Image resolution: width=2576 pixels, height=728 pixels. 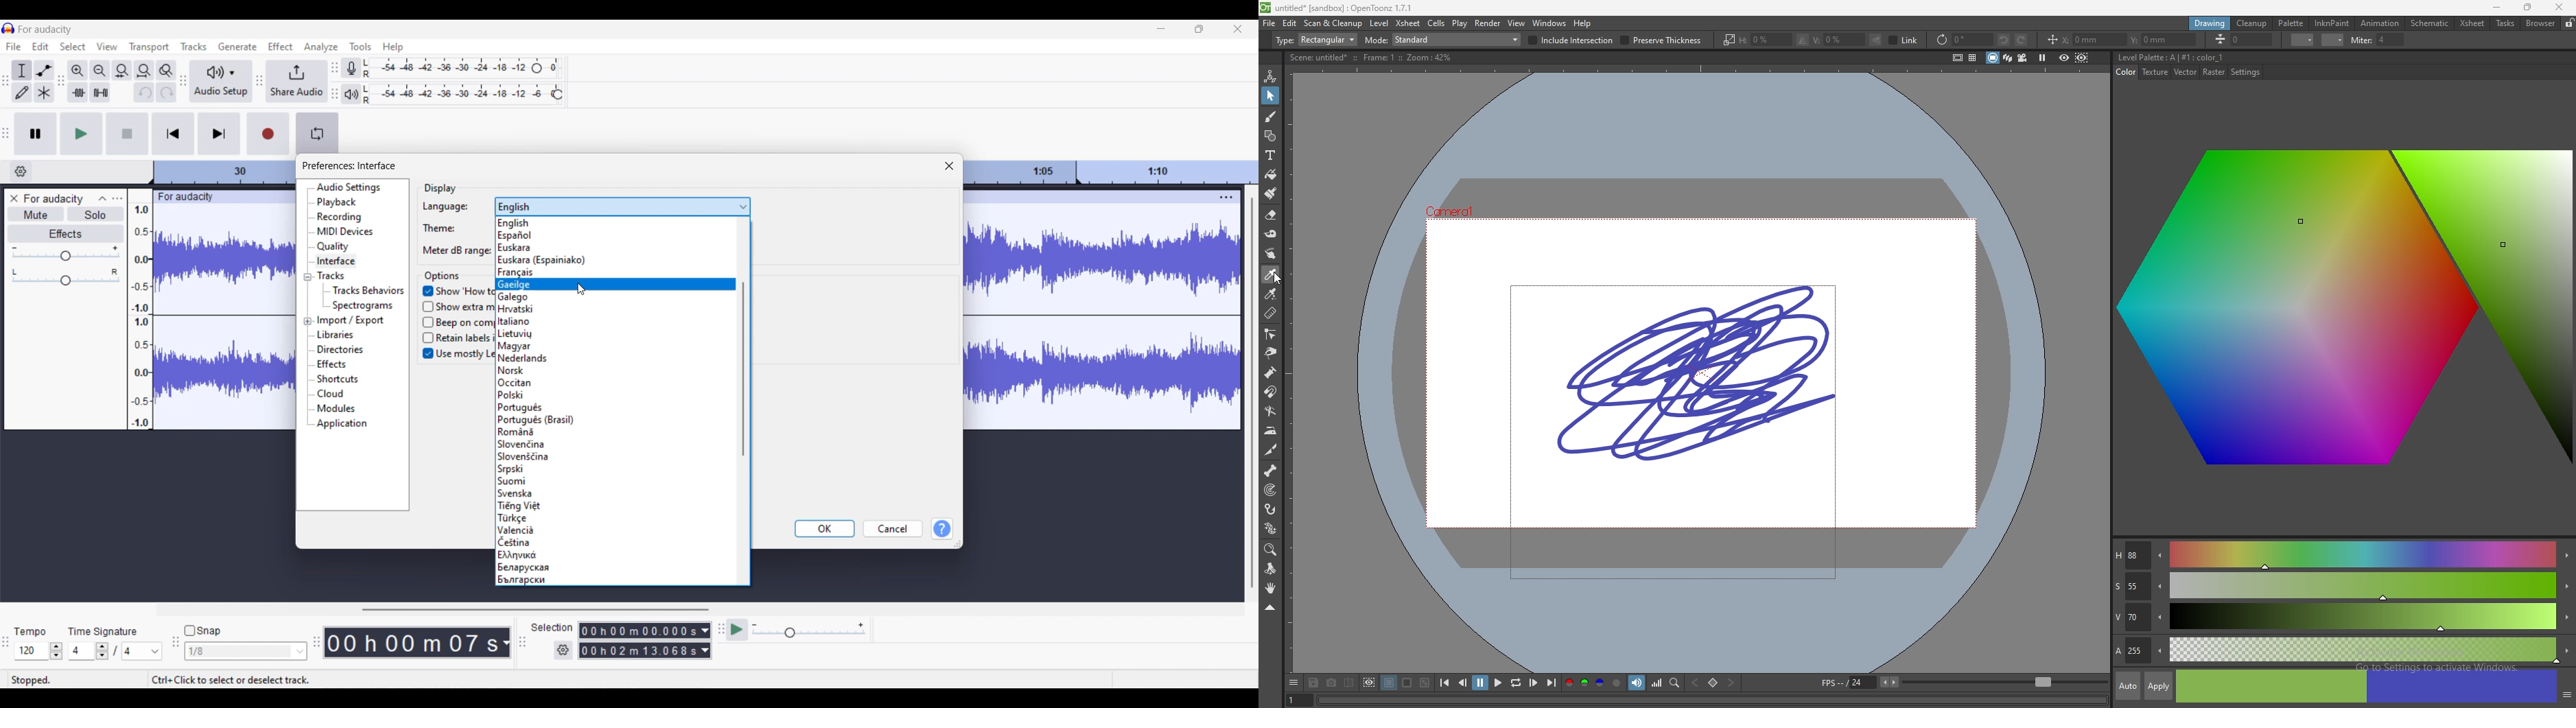 I want to click on Show extra menus, so click(x=458, y=308).